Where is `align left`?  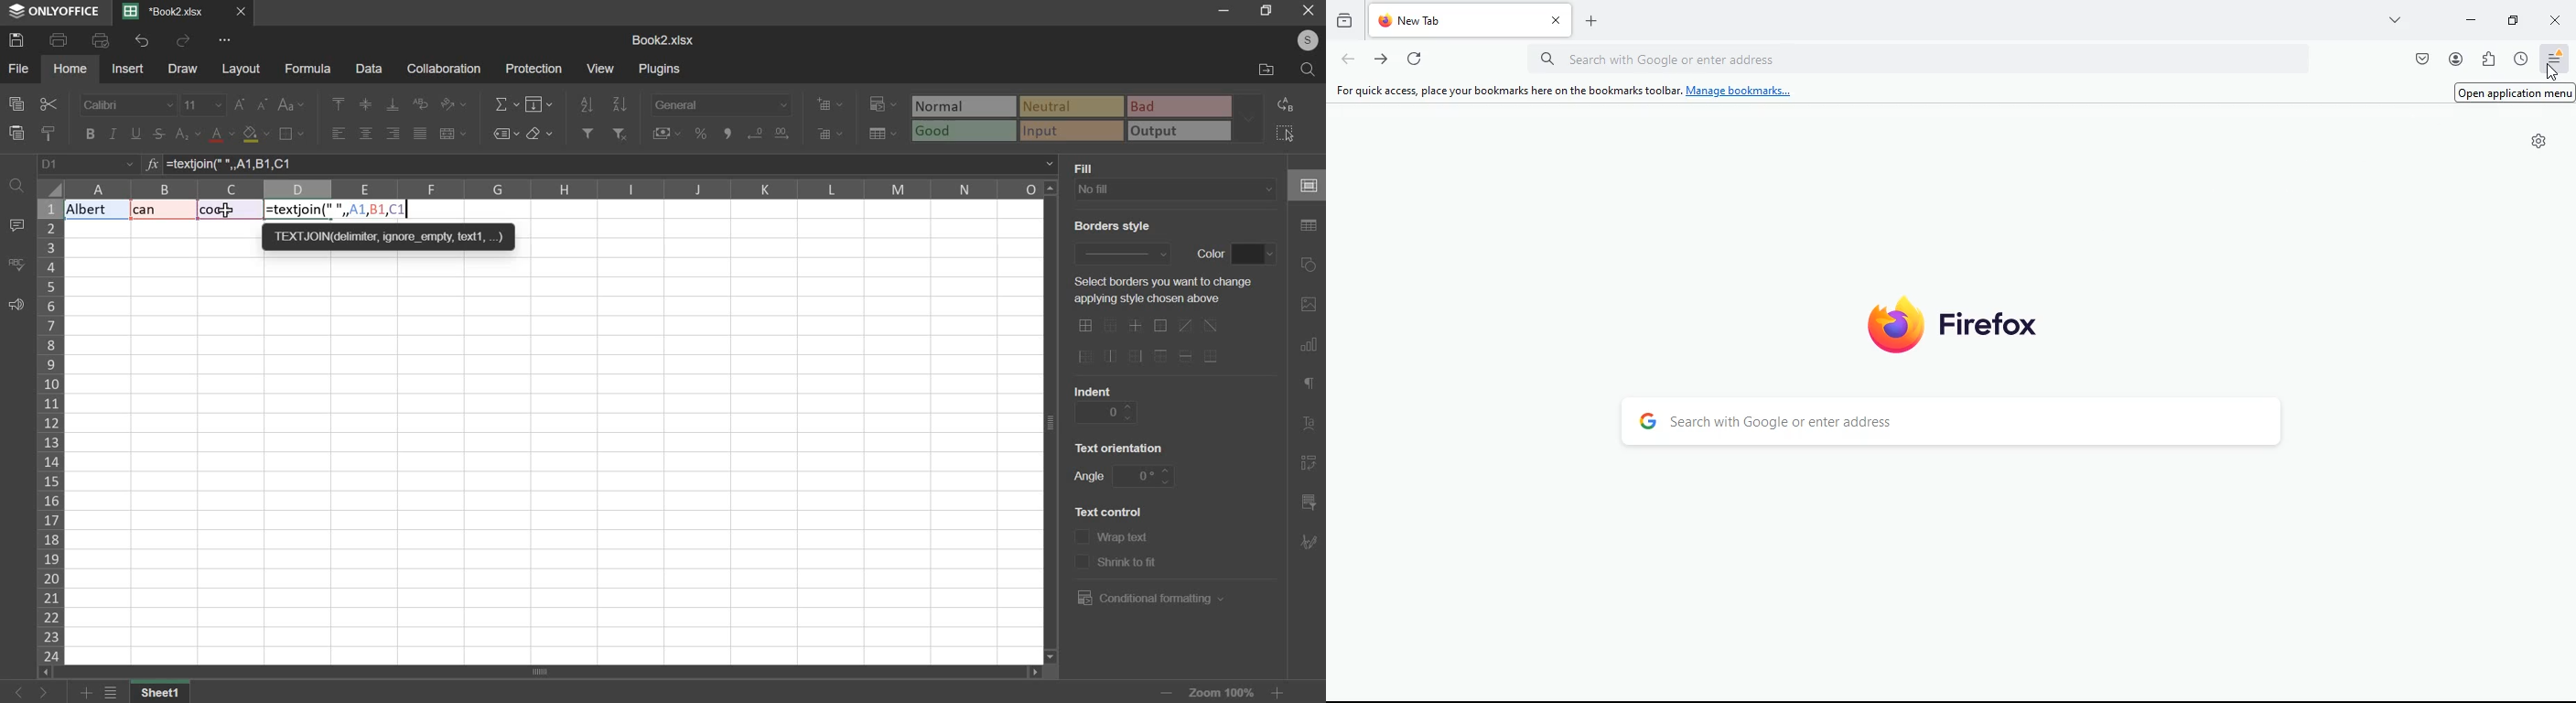
align left is located at coordinates (339, 135).